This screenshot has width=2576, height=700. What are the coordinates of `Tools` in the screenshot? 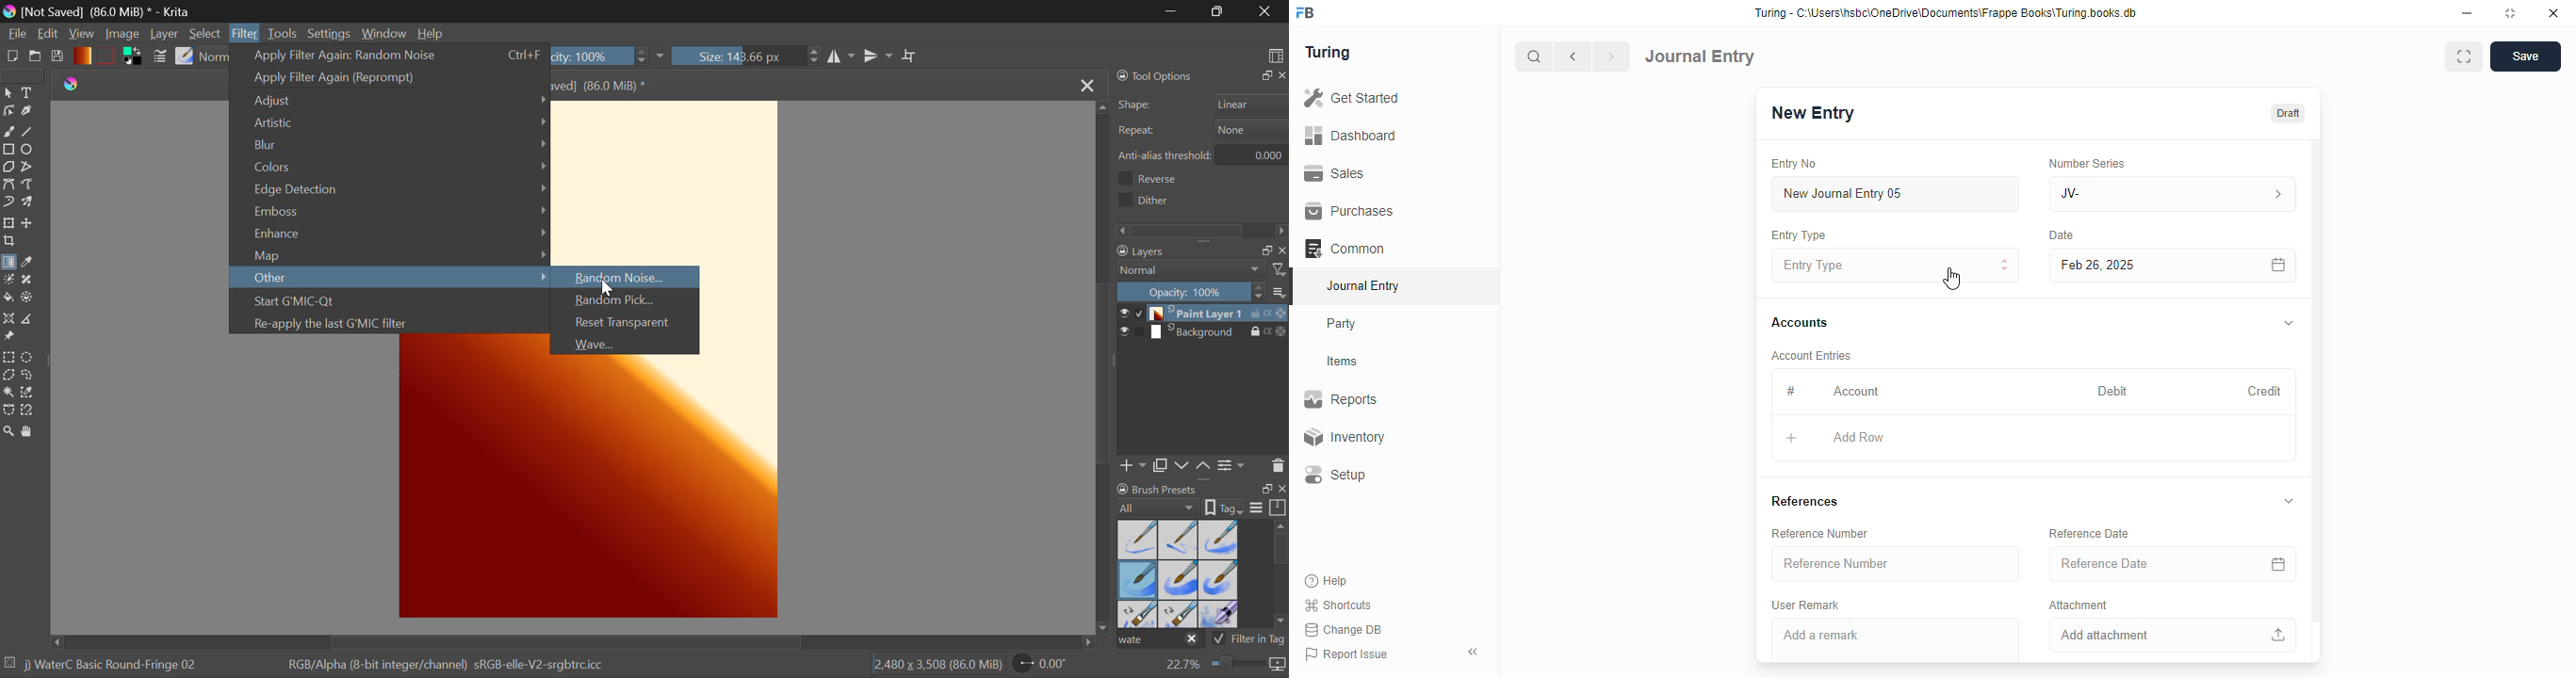 It's located at (285, 34).